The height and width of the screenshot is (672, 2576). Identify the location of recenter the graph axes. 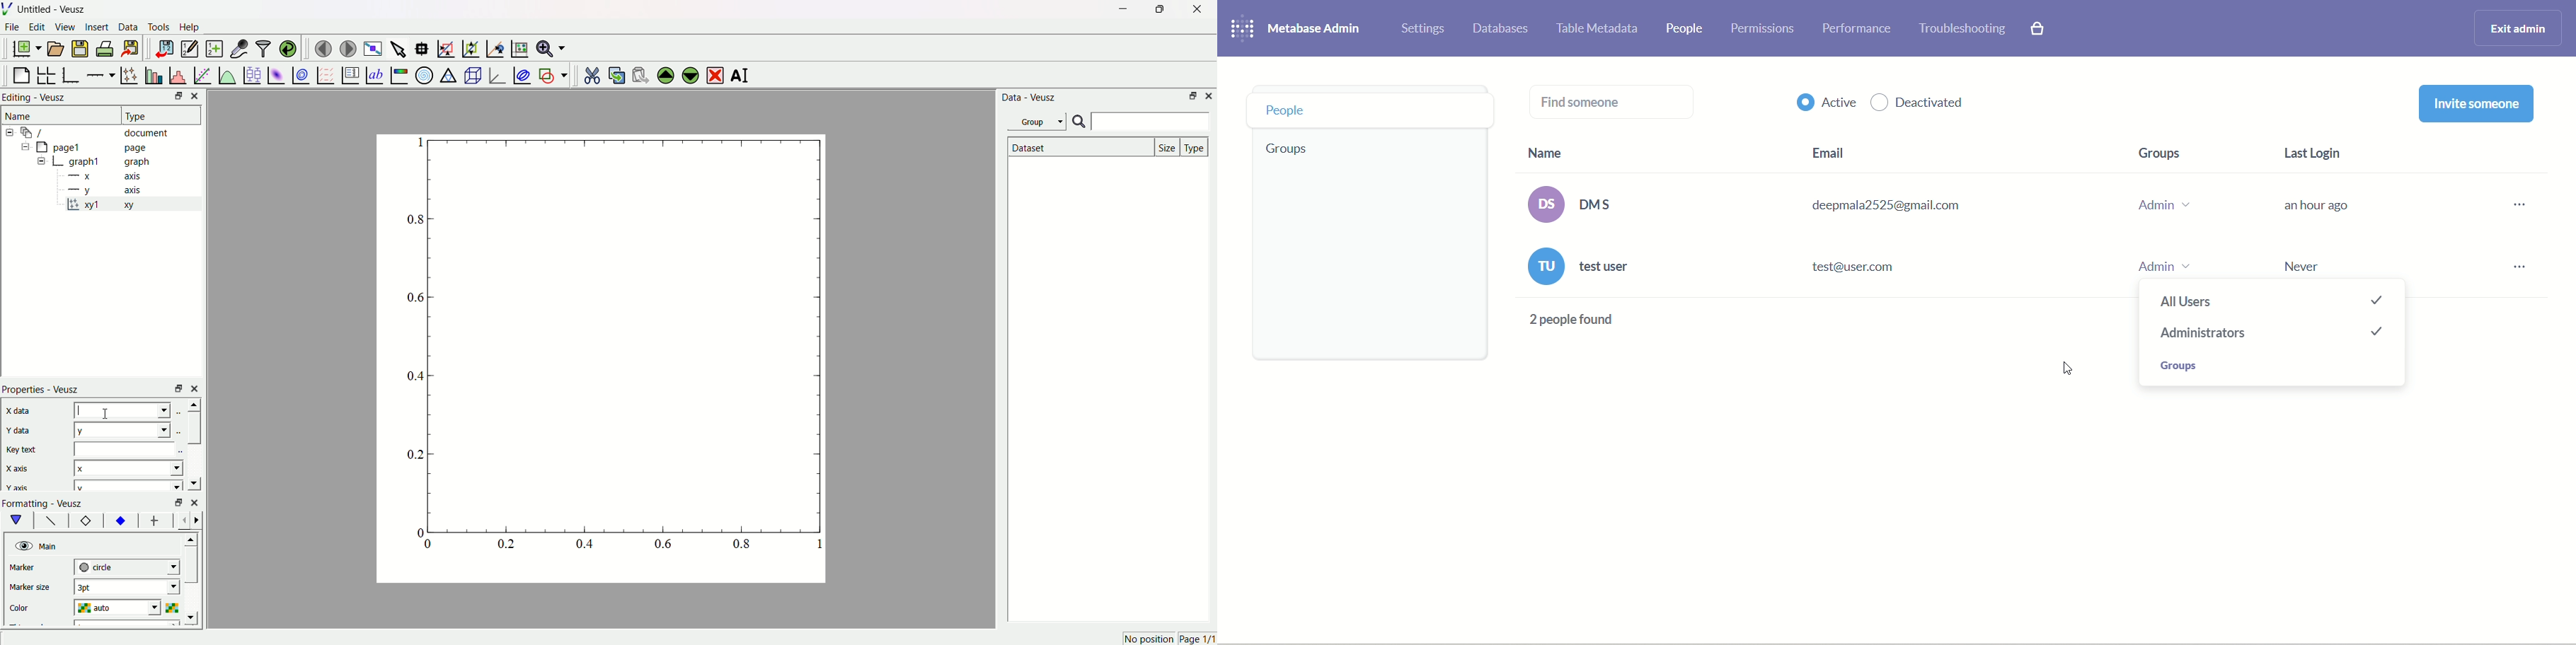
(493, 46).